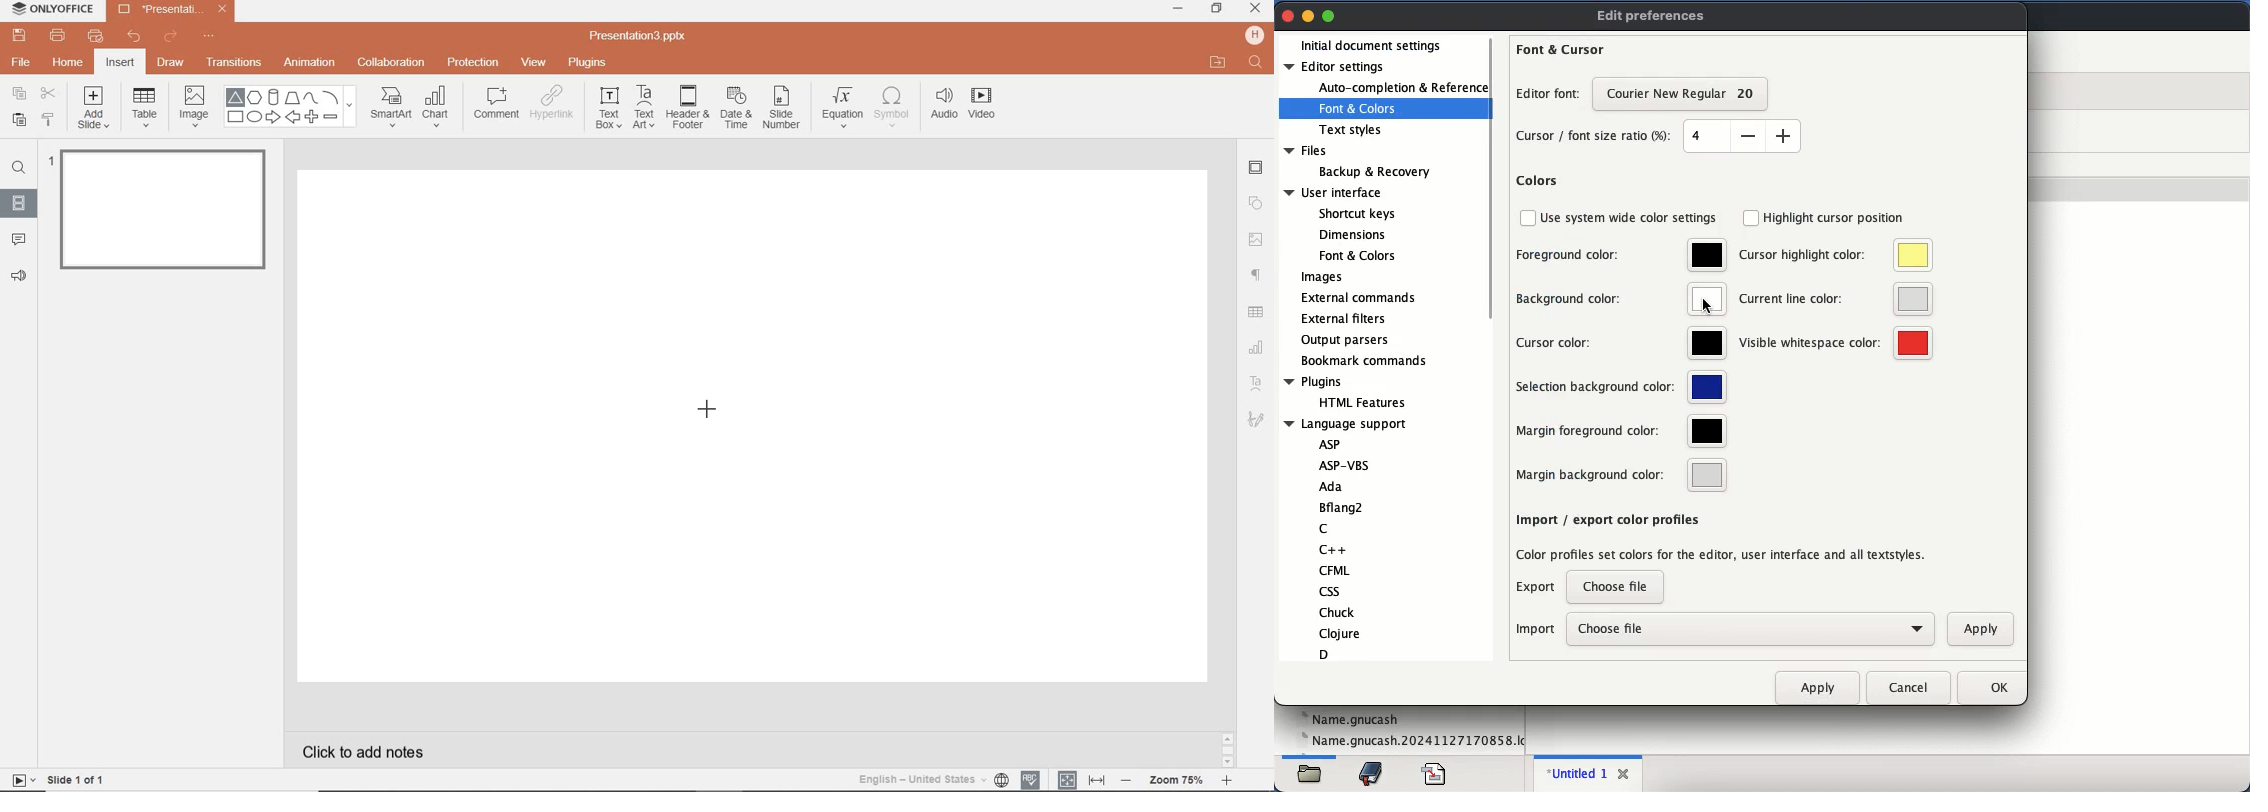  What do you see at coordinates (1436, 772) in the screenshot?
I see `file` at bounding box center [1436, 772].